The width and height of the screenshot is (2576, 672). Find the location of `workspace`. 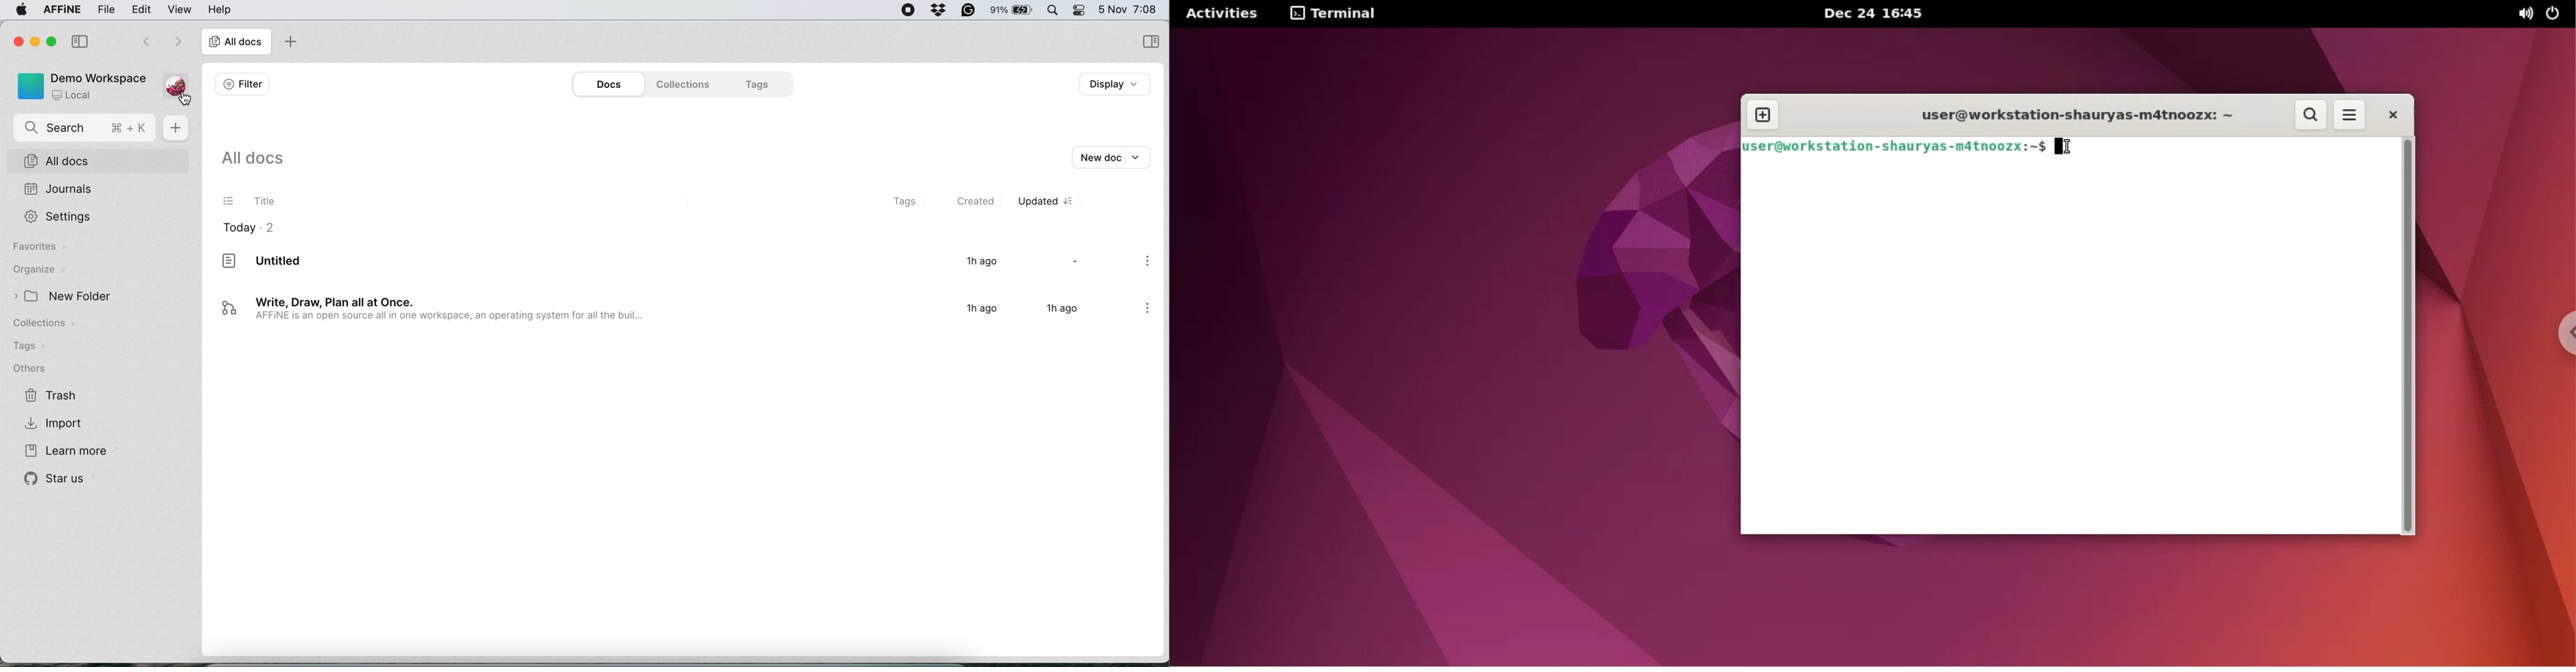

workspace is located at coordinates (81, 86).